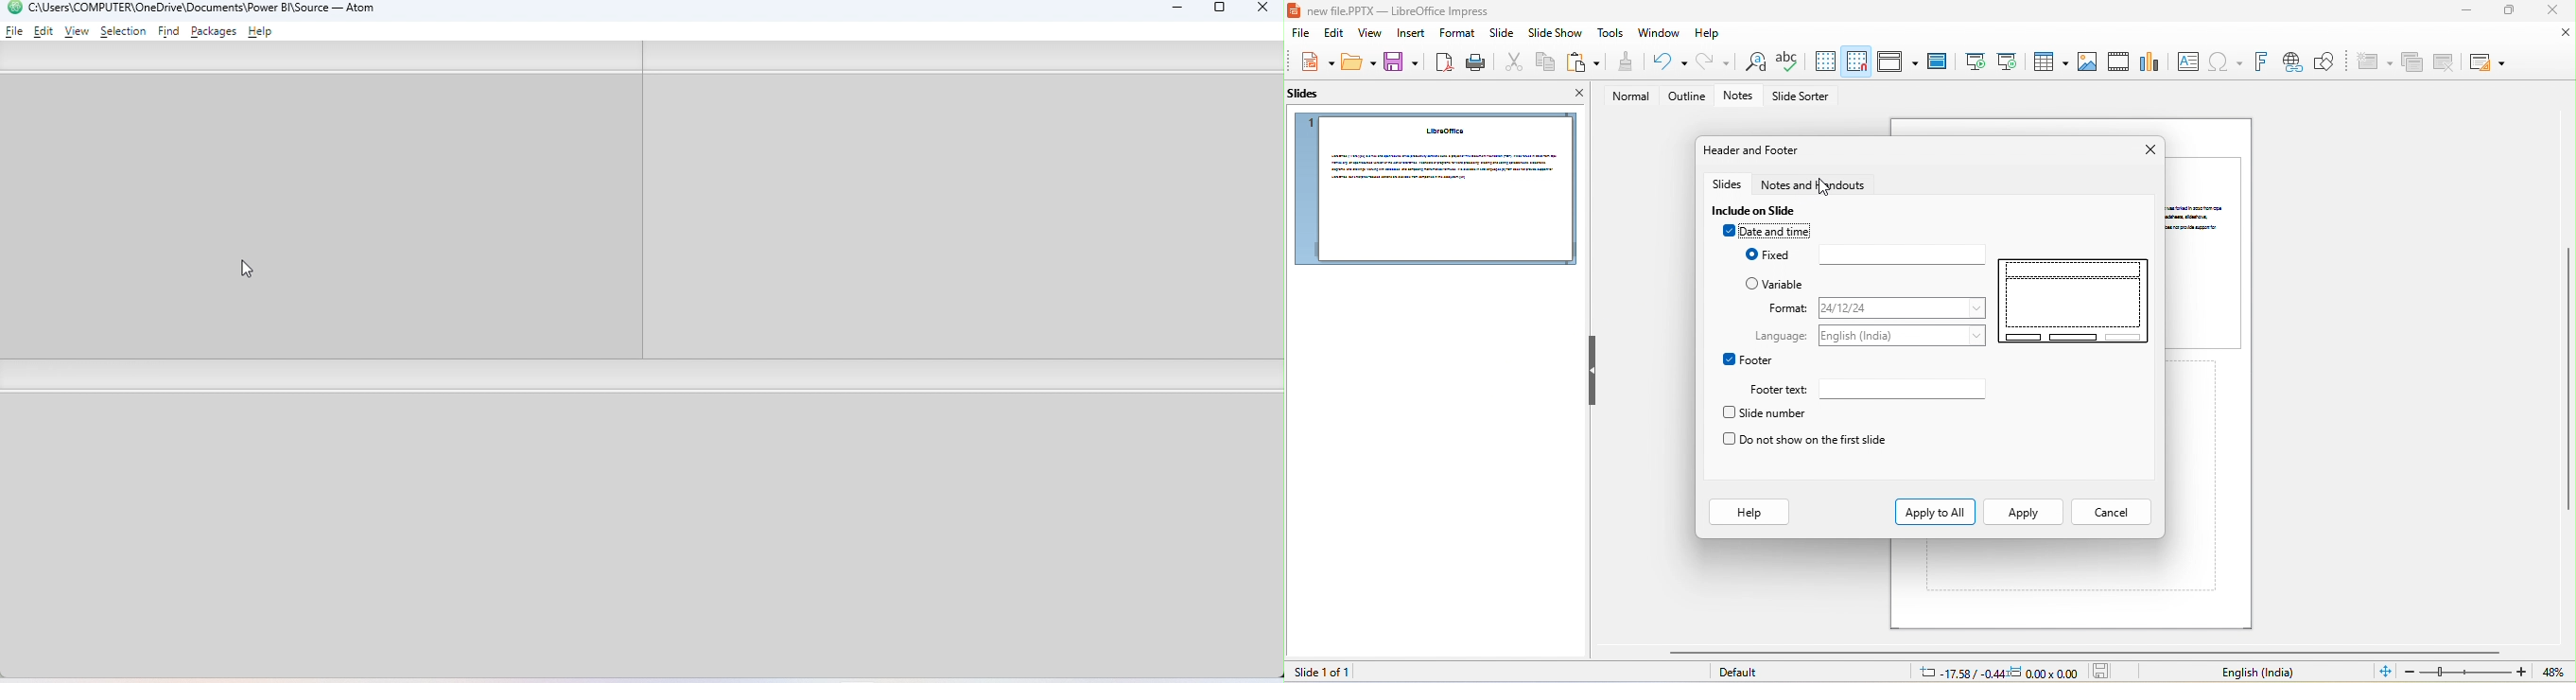 This screenshot has width=2576, height=700. What do you see at coordinates (318, 217) in the screenshot?
I see `Pane 1` at bounding box center [318, 217].